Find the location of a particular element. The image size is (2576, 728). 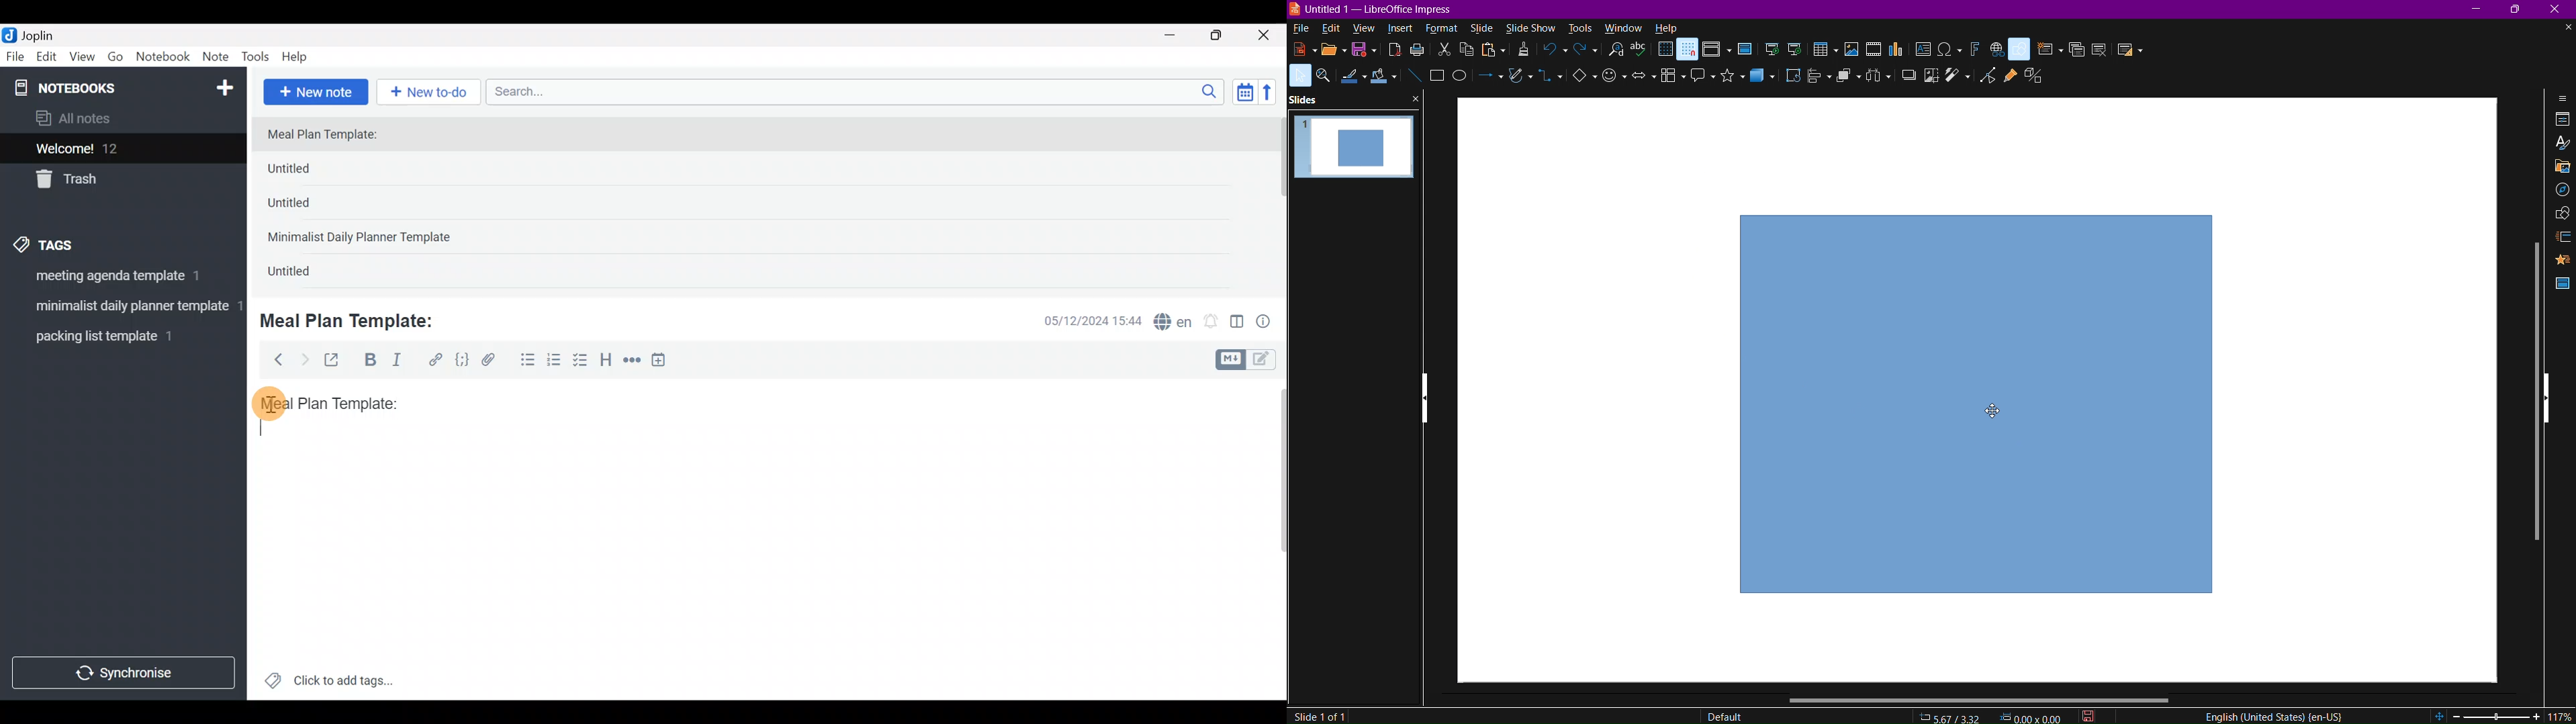

Align Objects is located at coordinates (1816, 81).